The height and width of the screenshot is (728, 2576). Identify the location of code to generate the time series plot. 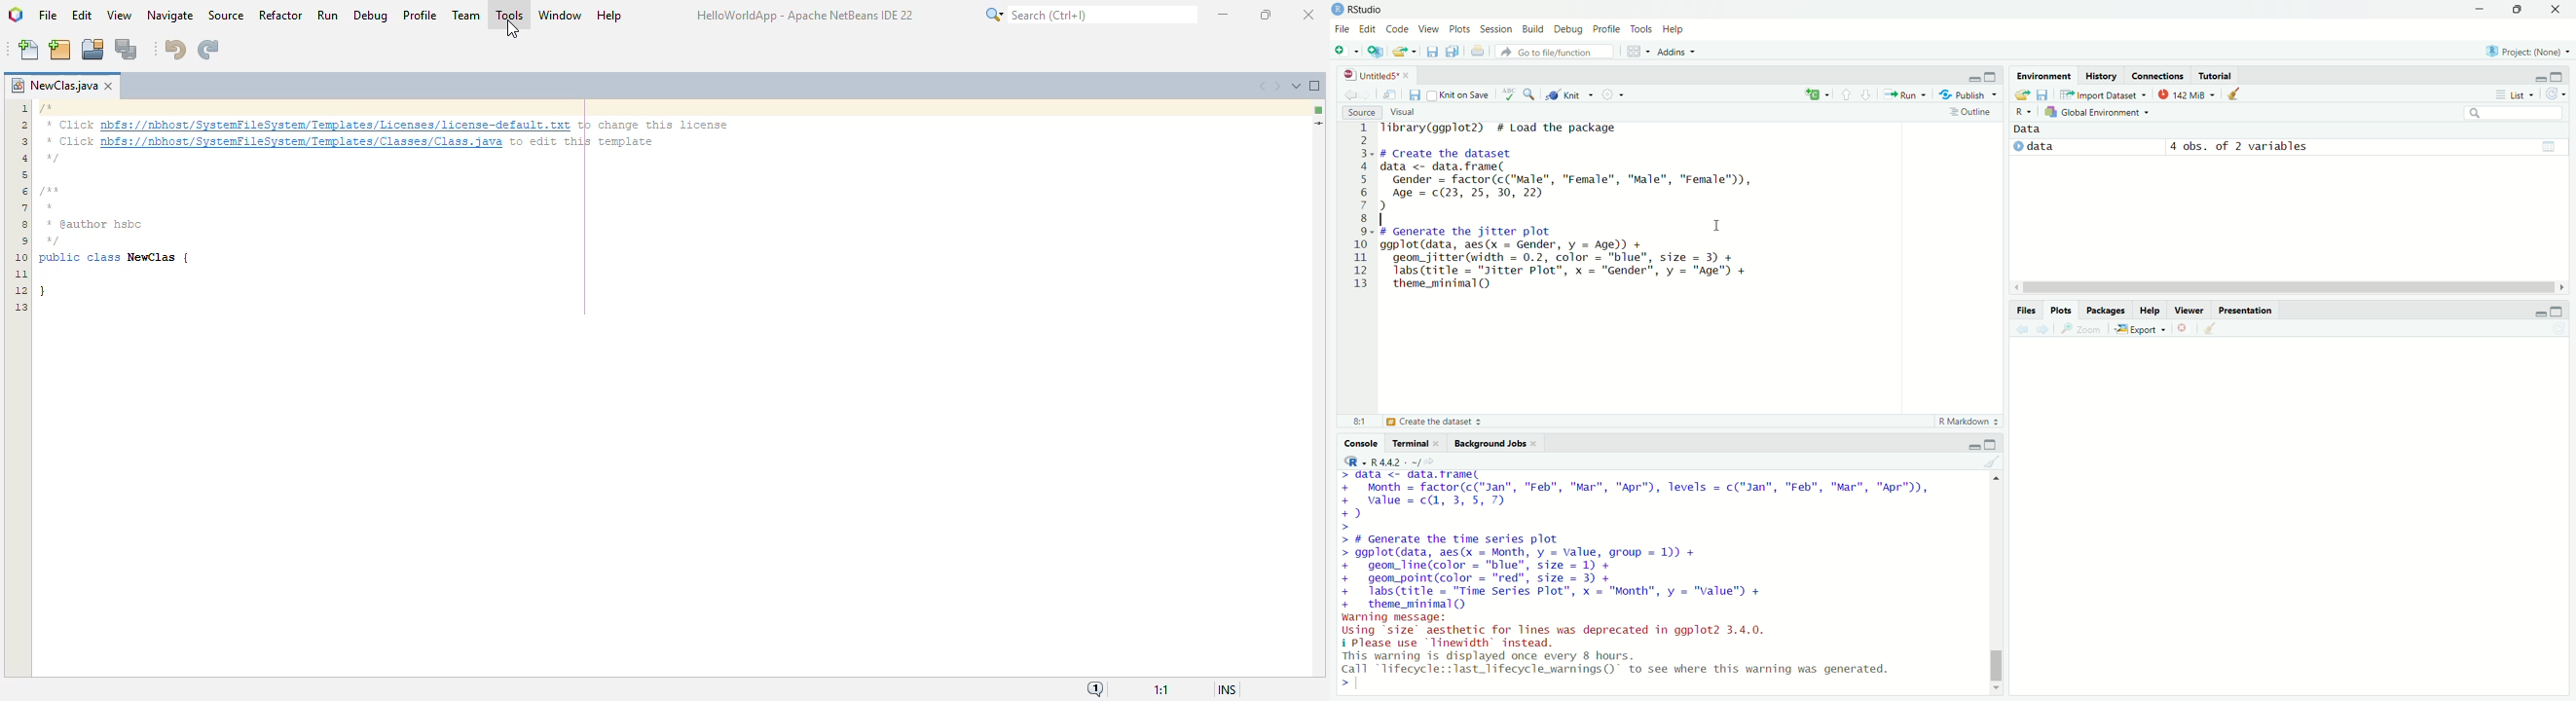
(1578, 572).